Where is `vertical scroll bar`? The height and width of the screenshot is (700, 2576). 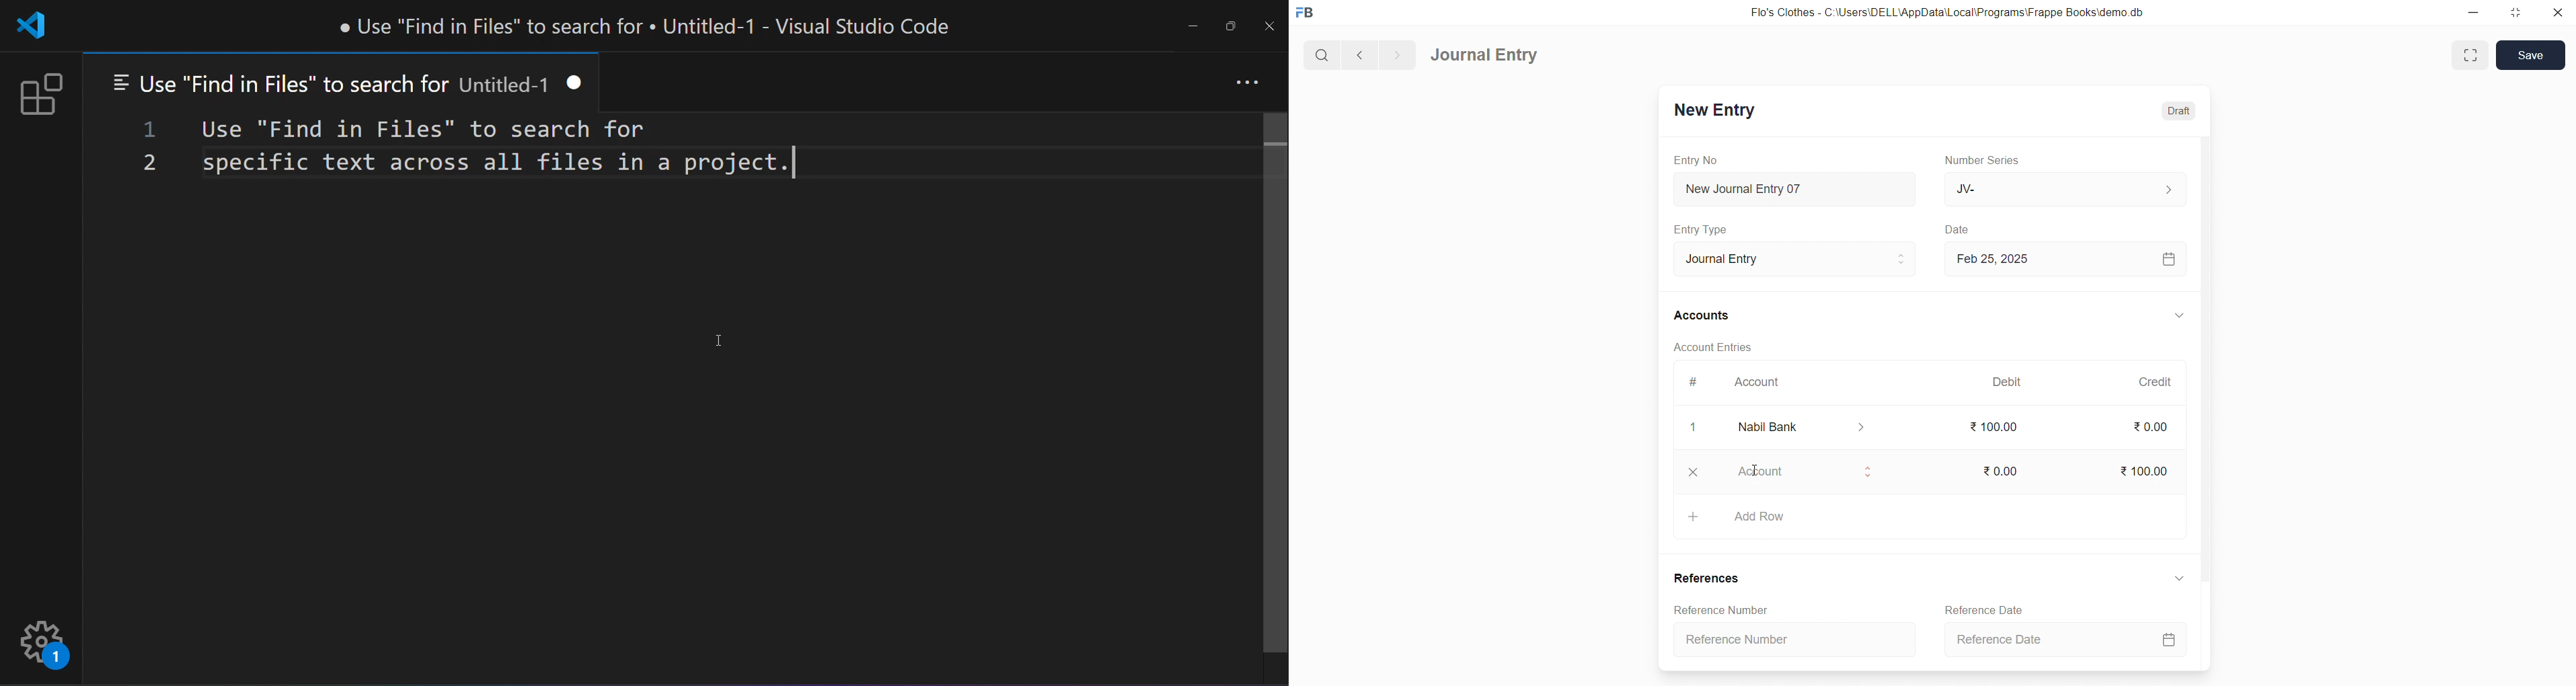 vertical scroll bar is located at coordinates (2205, 402).